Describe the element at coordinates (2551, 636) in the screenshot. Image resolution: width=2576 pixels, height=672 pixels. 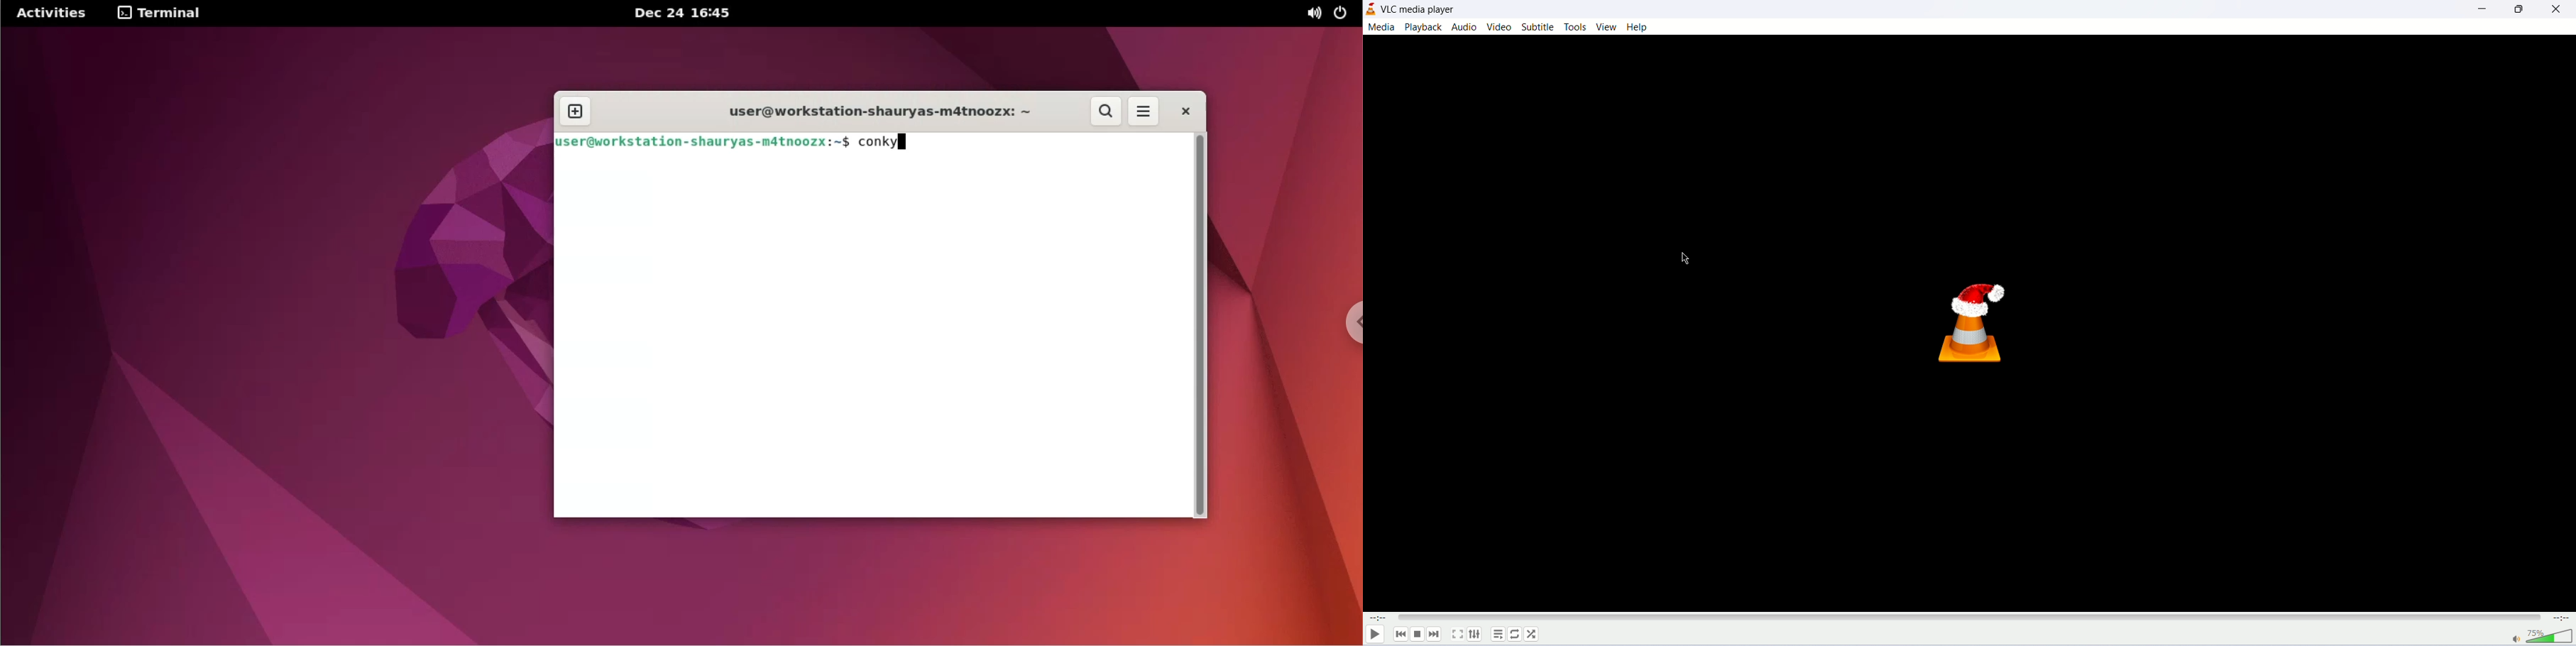
I see `volume bar` at that location.